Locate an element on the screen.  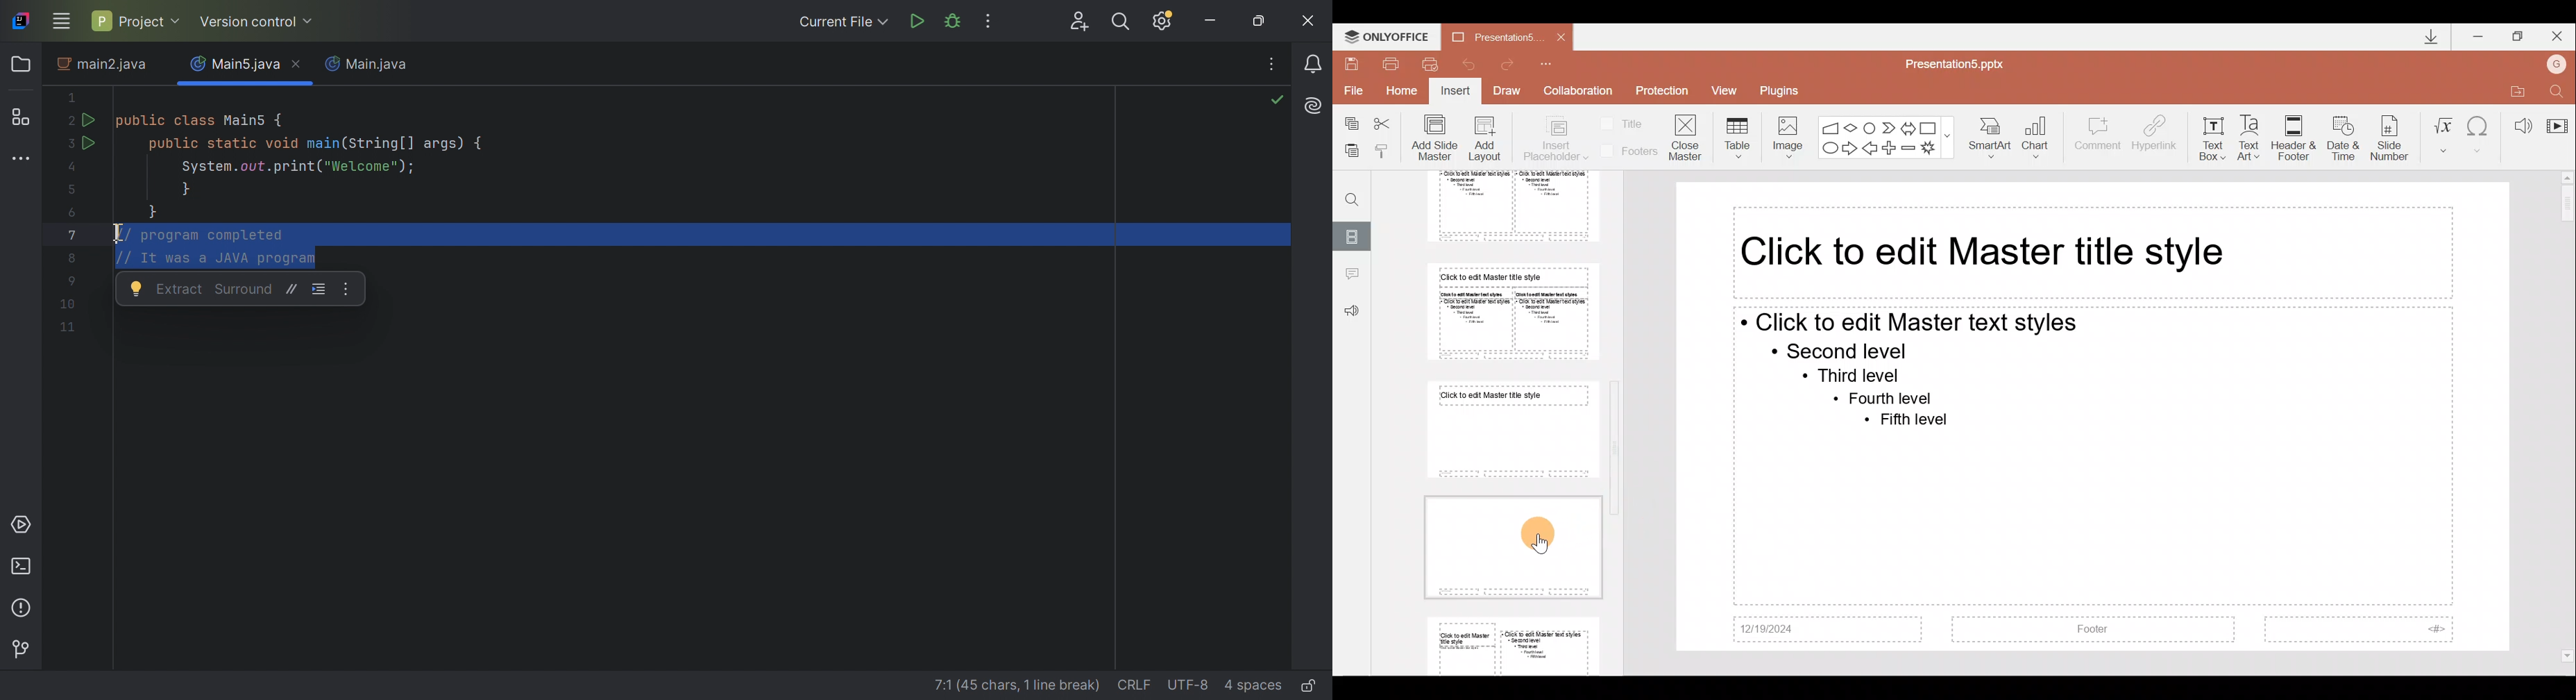
Insert is located at coordinates (1456, 92).